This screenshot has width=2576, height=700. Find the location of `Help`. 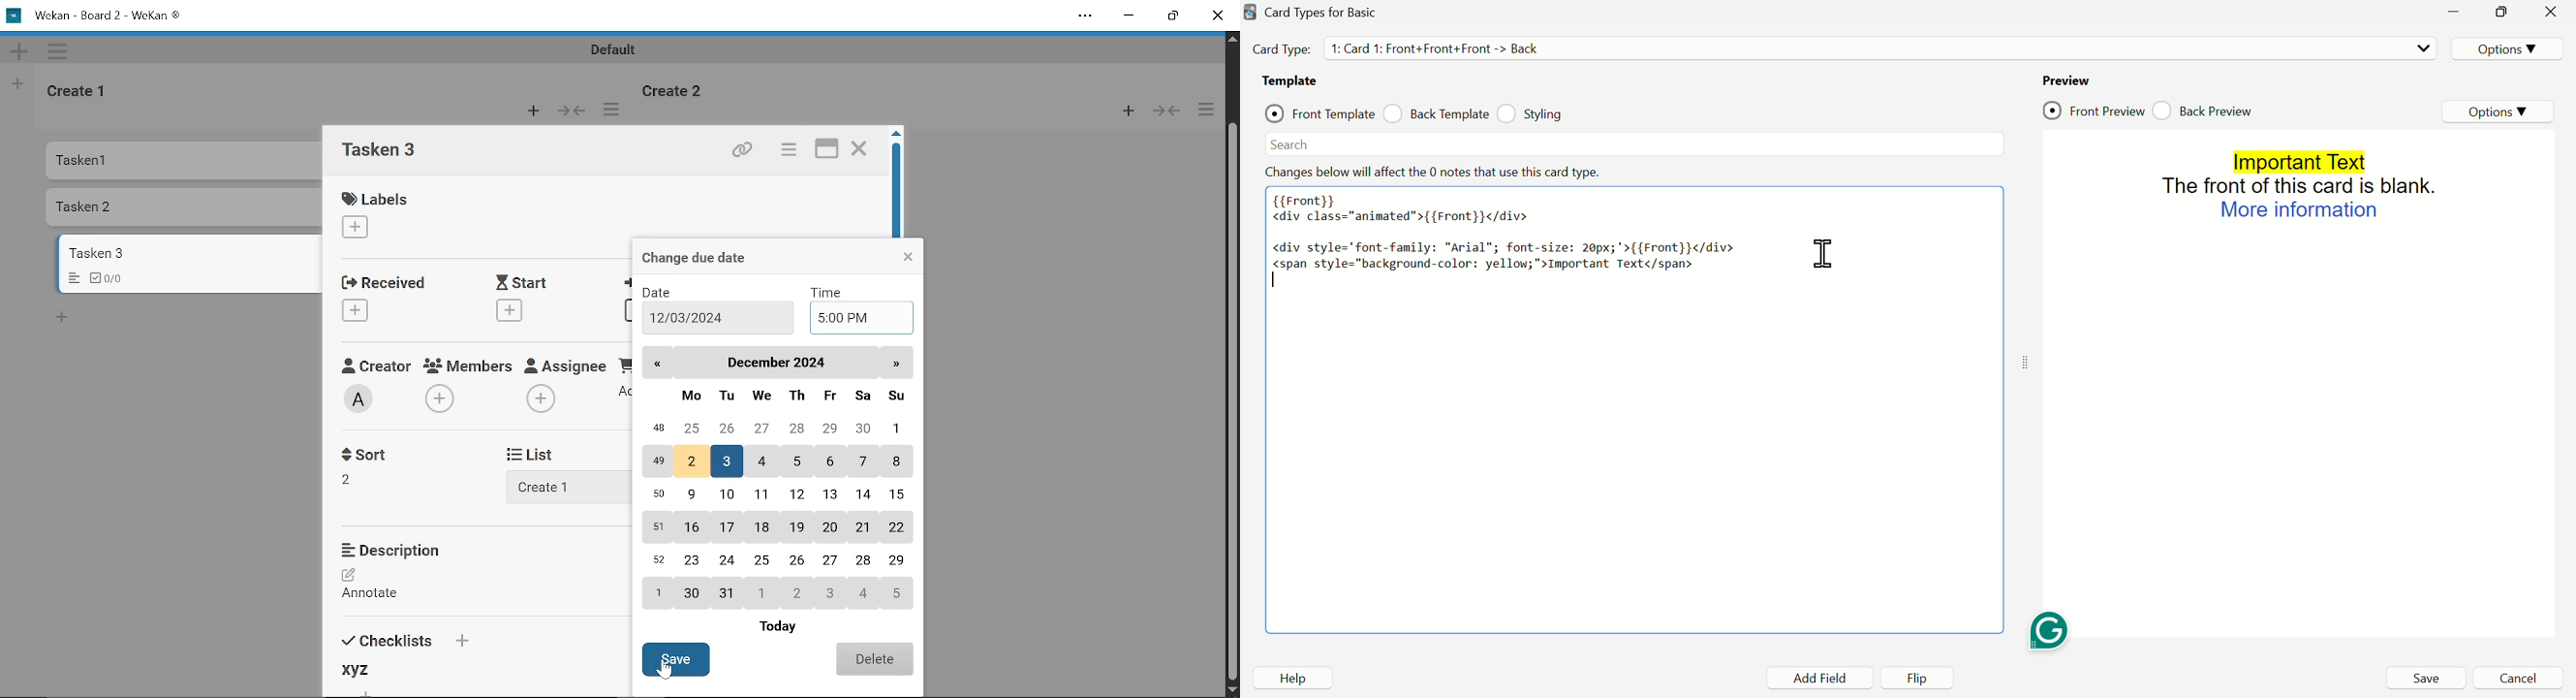

Help is located at coordinates (1292, 677).